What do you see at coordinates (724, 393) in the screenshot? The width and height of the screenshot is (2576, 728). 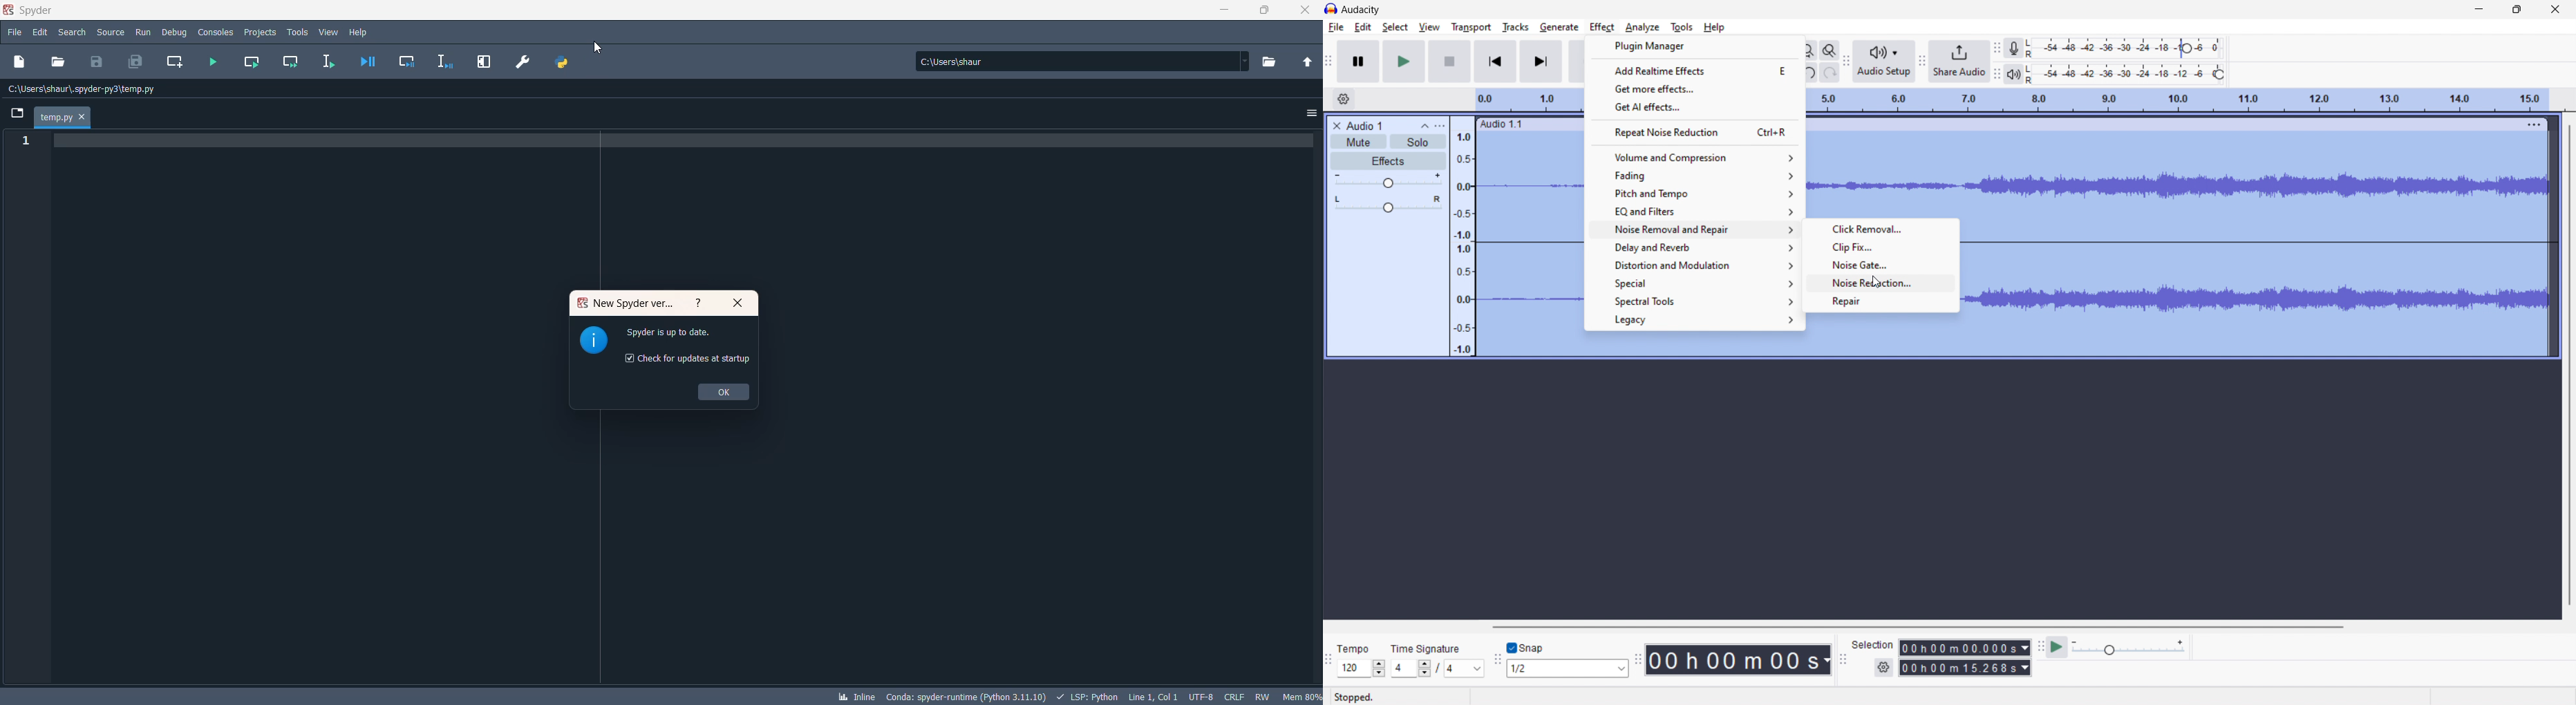 I see `ok` at bounding box center [724, 393].